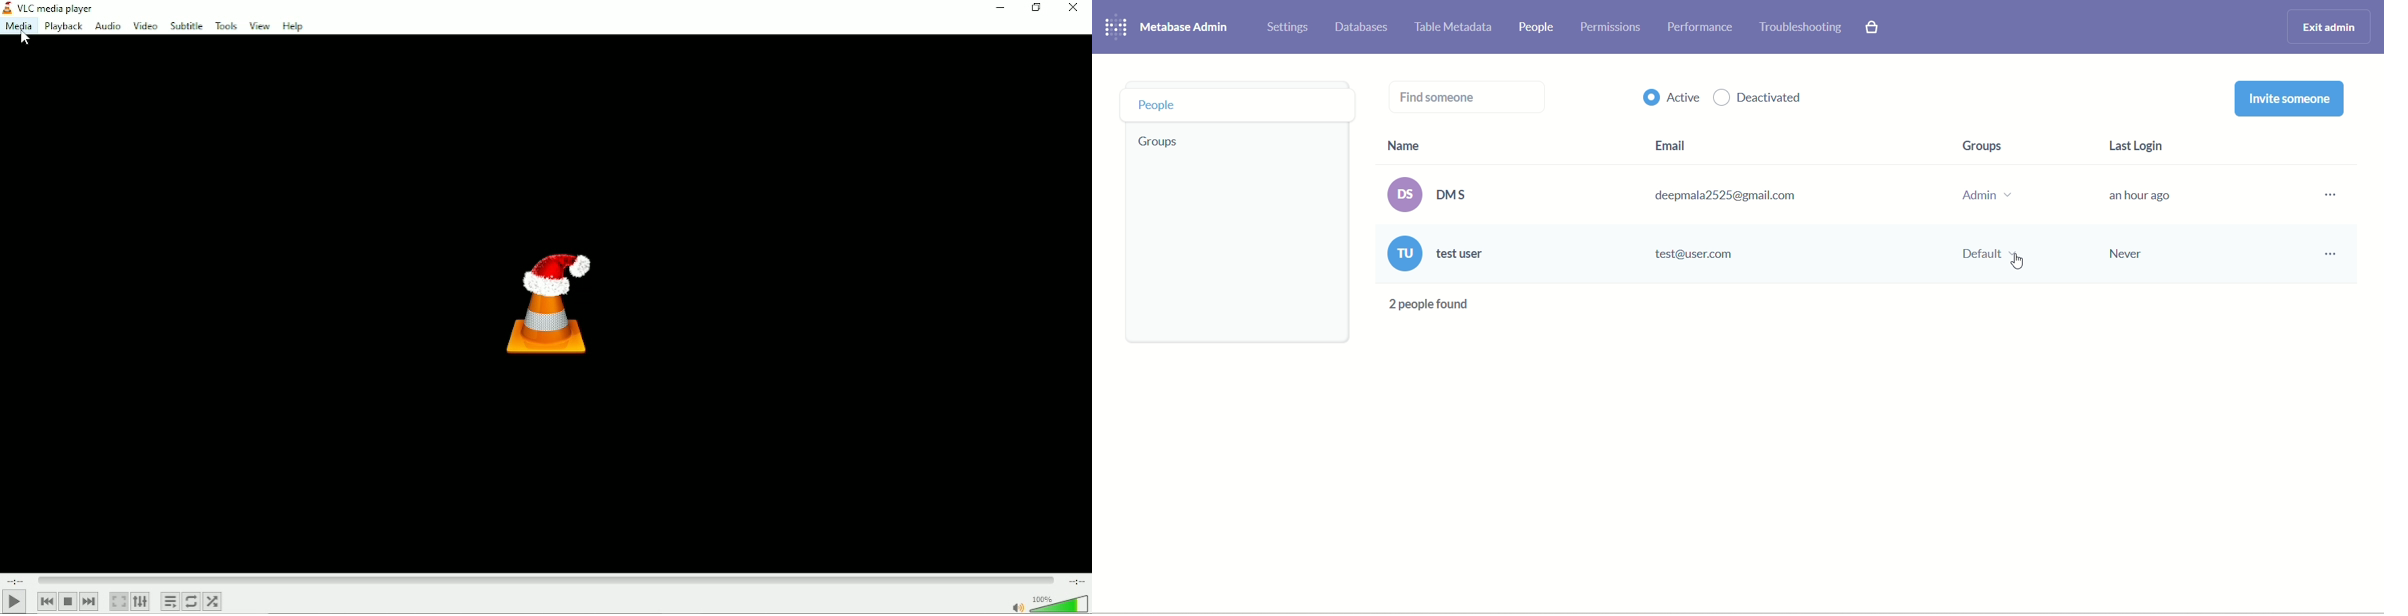 The height and width of the screenshot is (616, 2408). Describe the element at coordinates (169, 602) in the screenshot. I see `Toggle playlist` at that location.